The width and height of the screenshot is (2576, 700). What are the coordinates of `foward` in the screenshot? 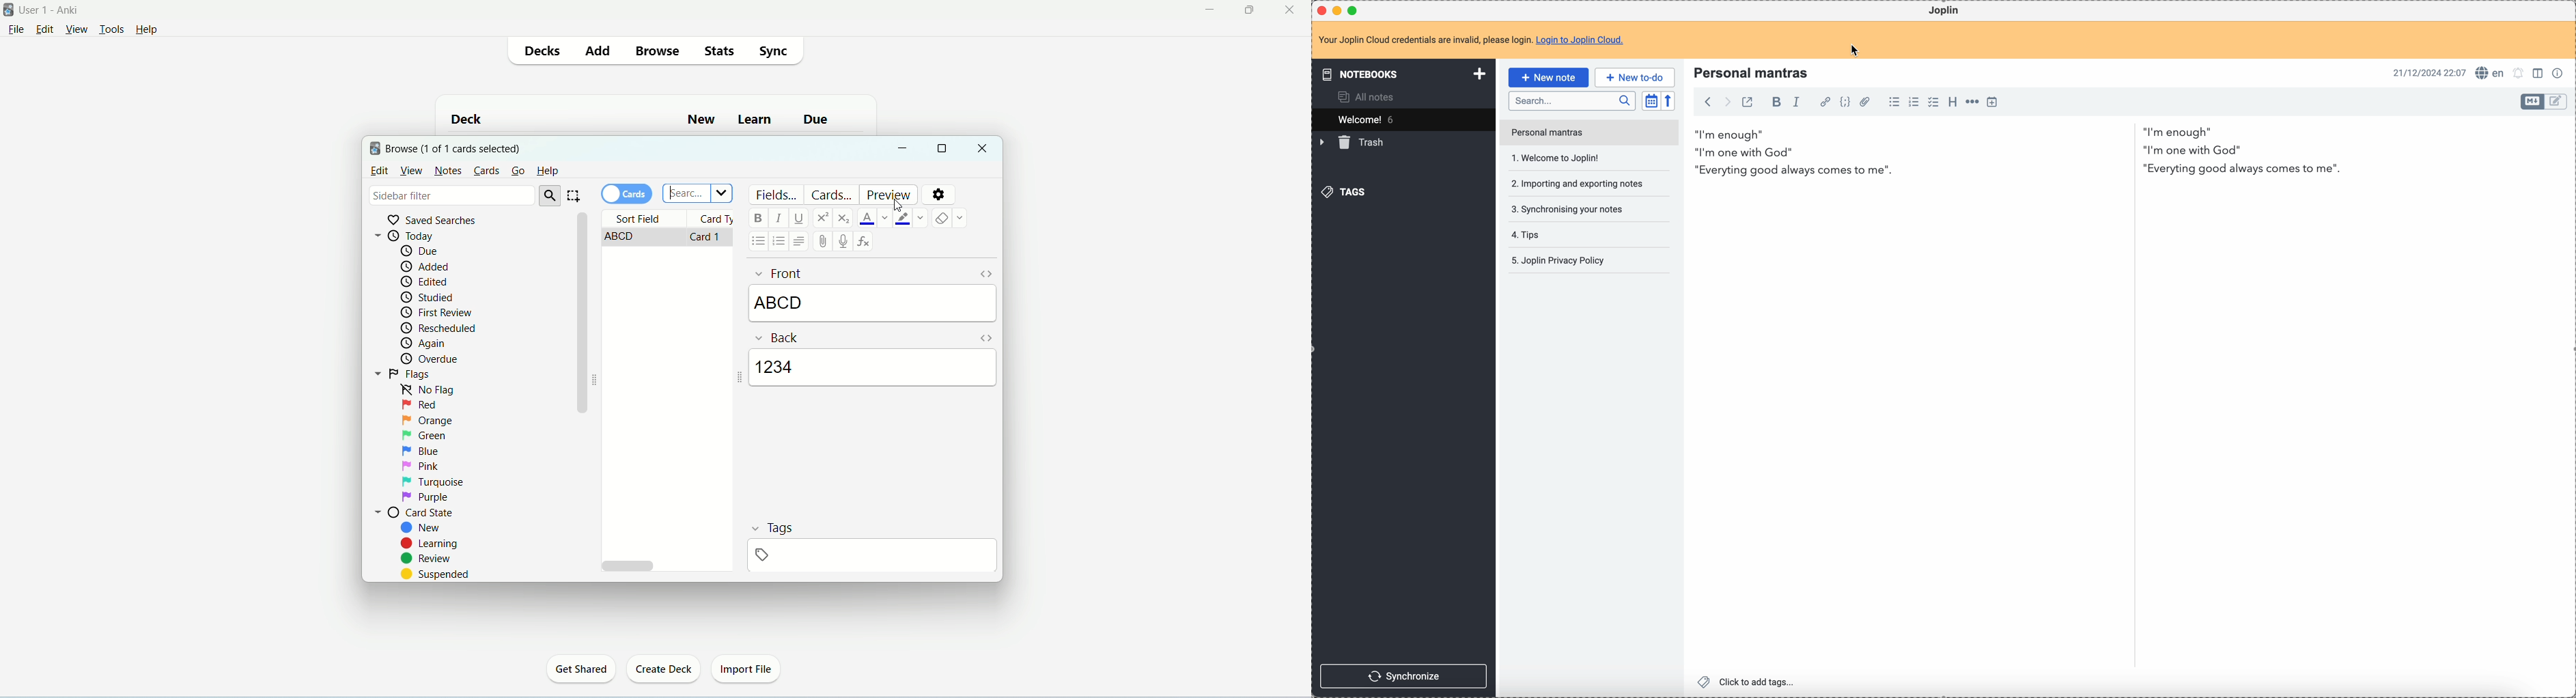 It's located at (1726, 102).